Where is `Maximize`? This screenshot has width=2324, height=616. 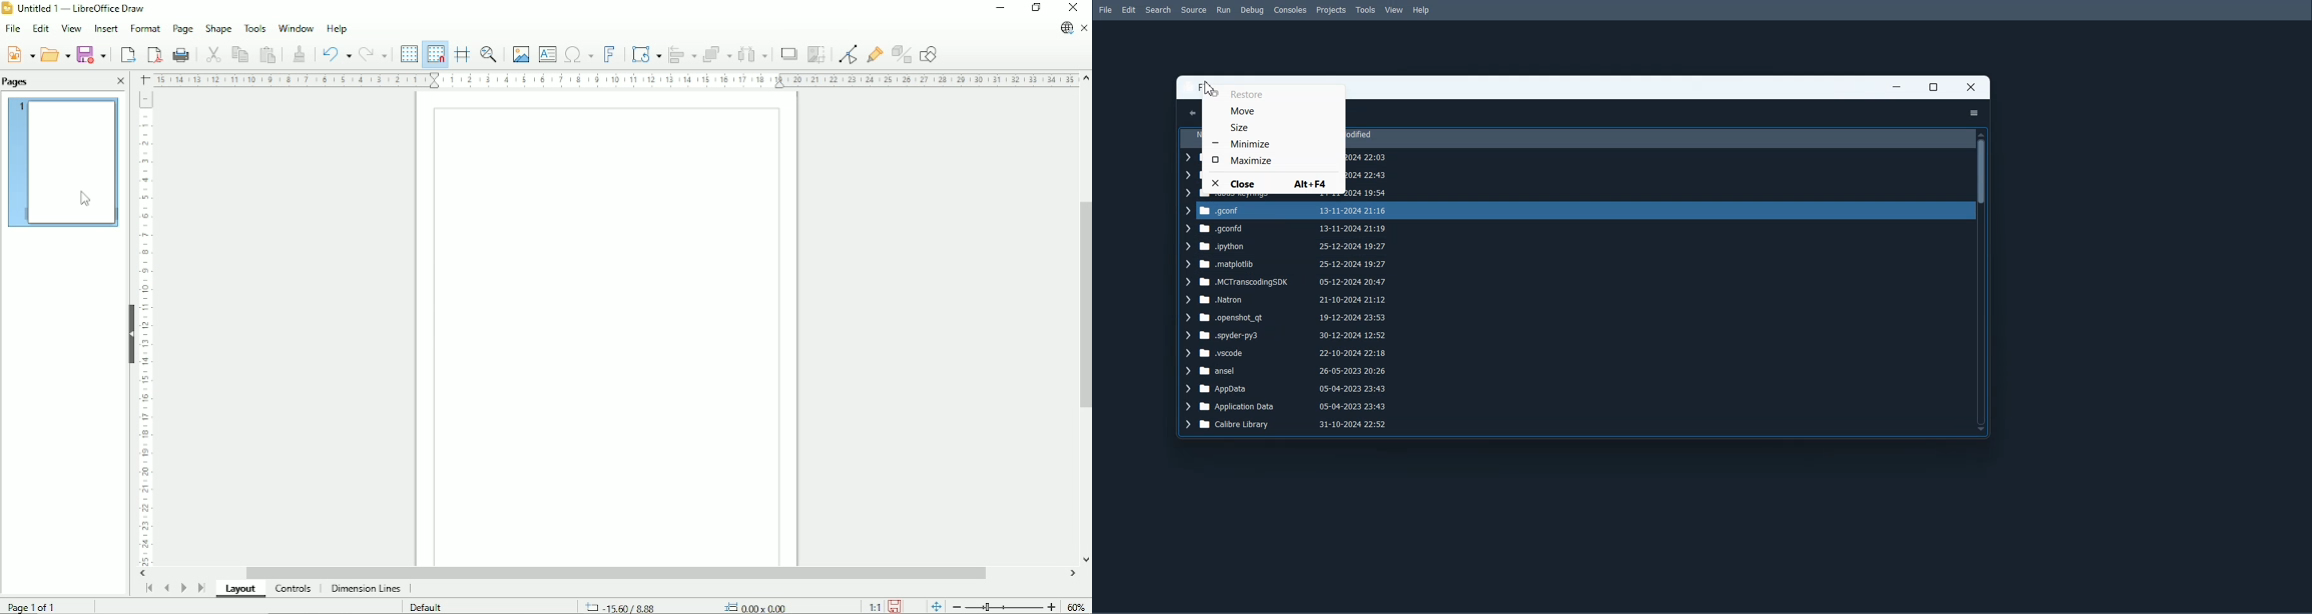 Maximize is located at coordinates (1934, 87).